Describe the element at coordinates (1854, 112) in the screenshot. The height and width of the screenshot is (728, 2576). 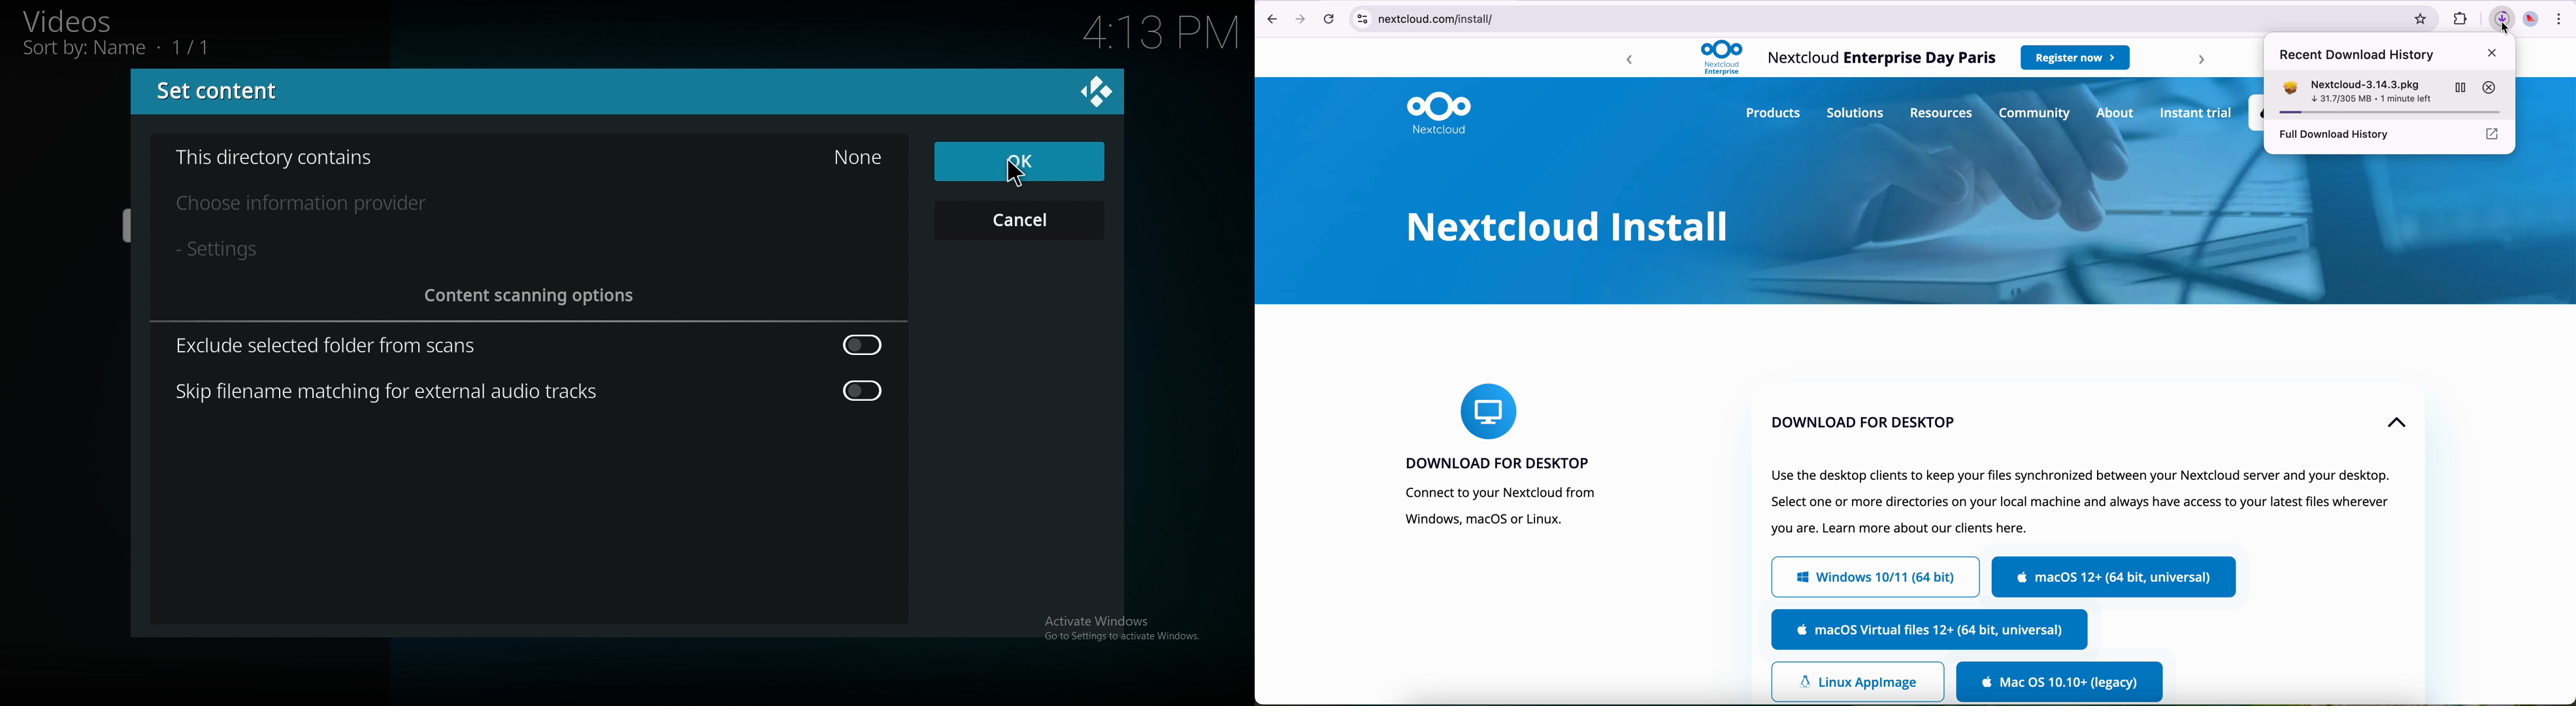
I see `solutions` at that location.